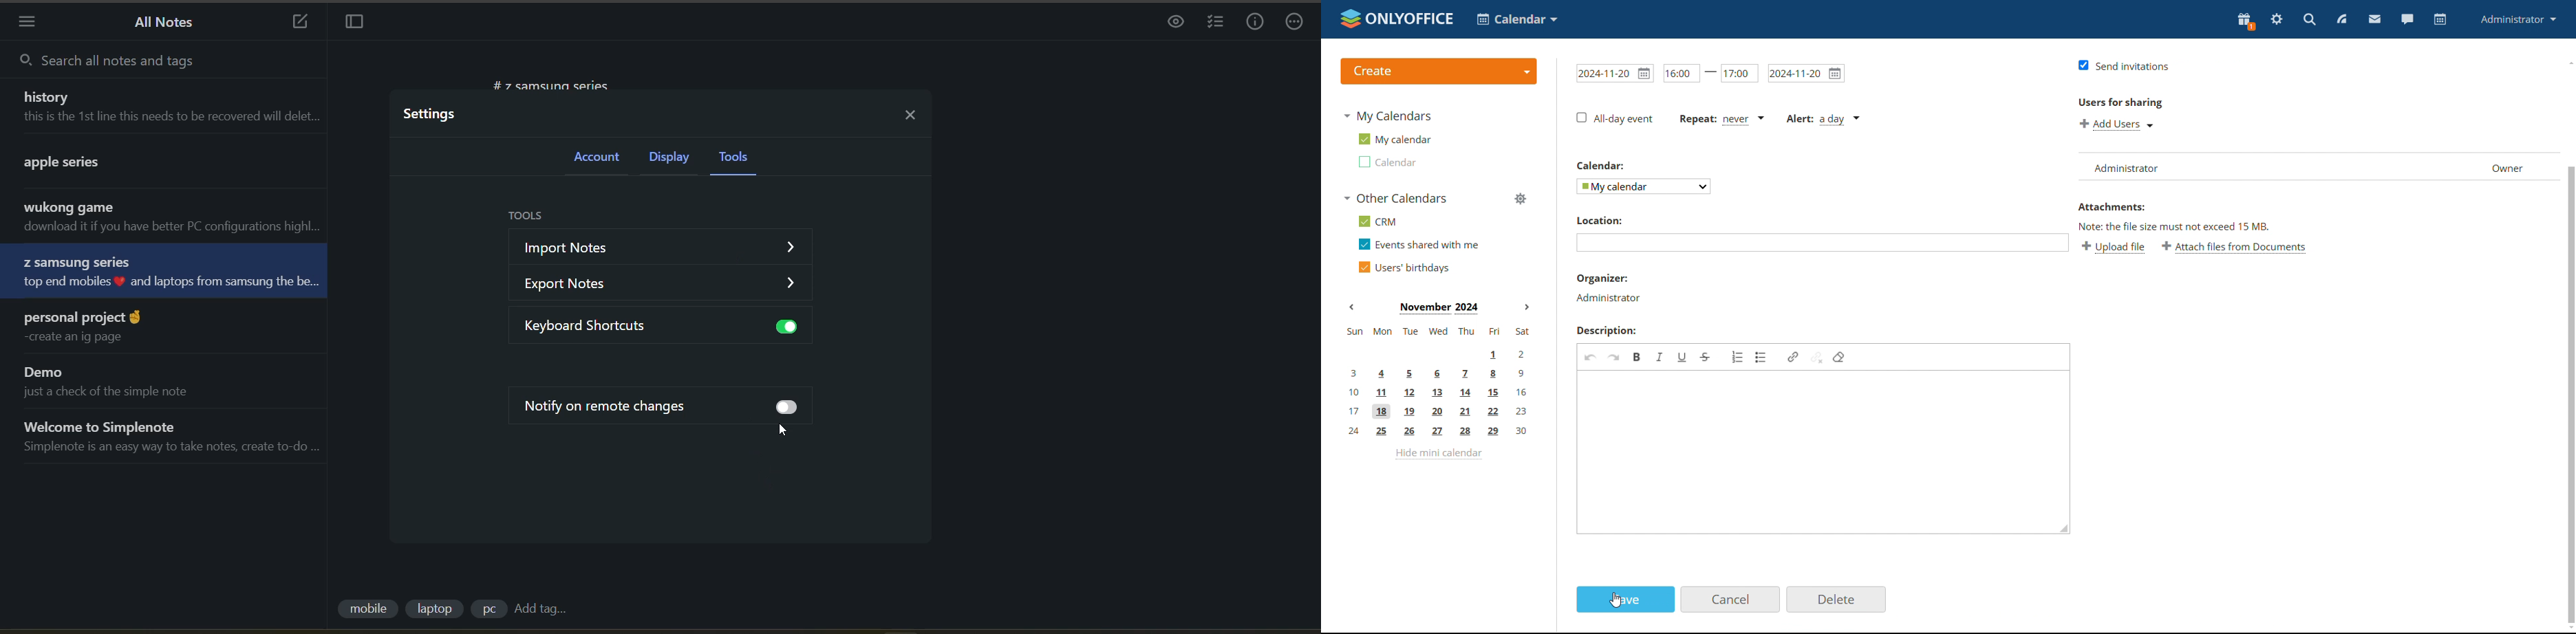 Image resolution: width=2576 pixels, height=644 pixels. I want to click on insert checklist, so click(1217, 23).